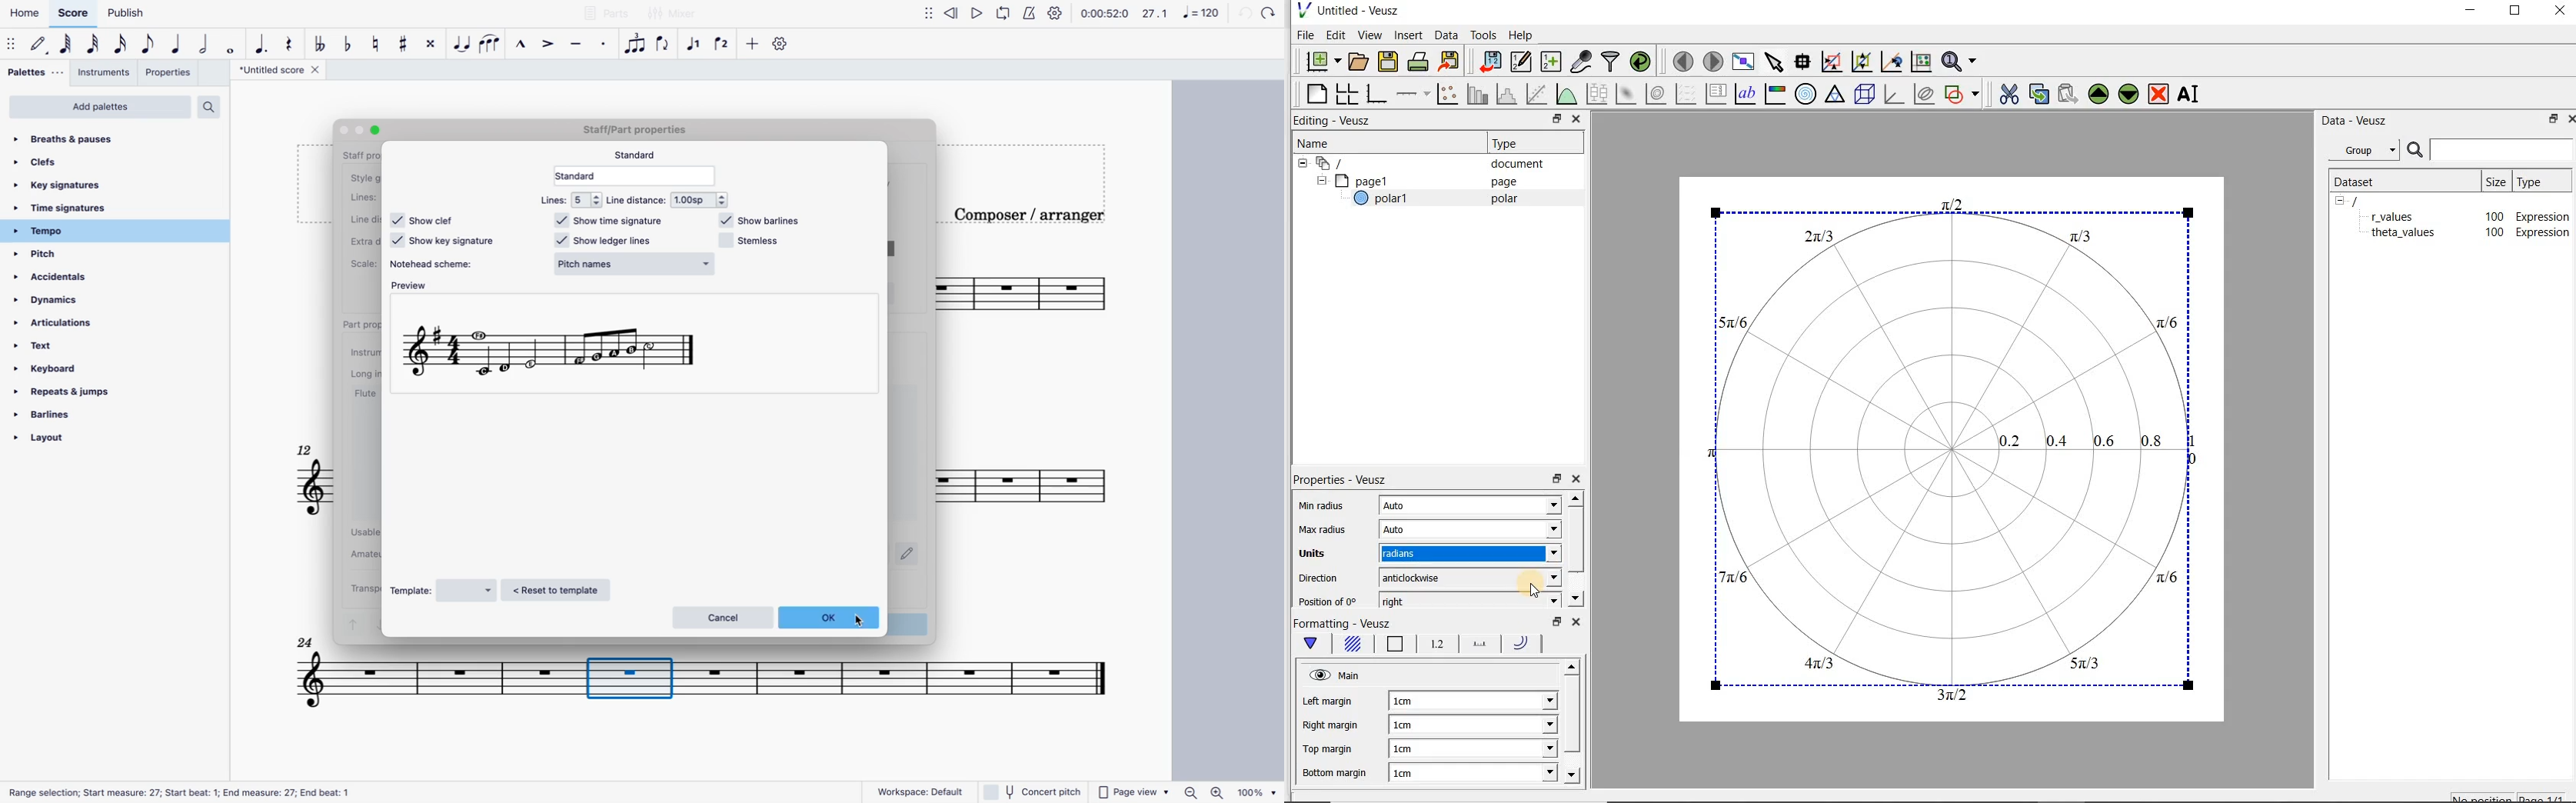 This screenshot has width=2576, height=812. Describe the element at coordinates (761, 221) in the screenshot. I see `show barlines` at that location.